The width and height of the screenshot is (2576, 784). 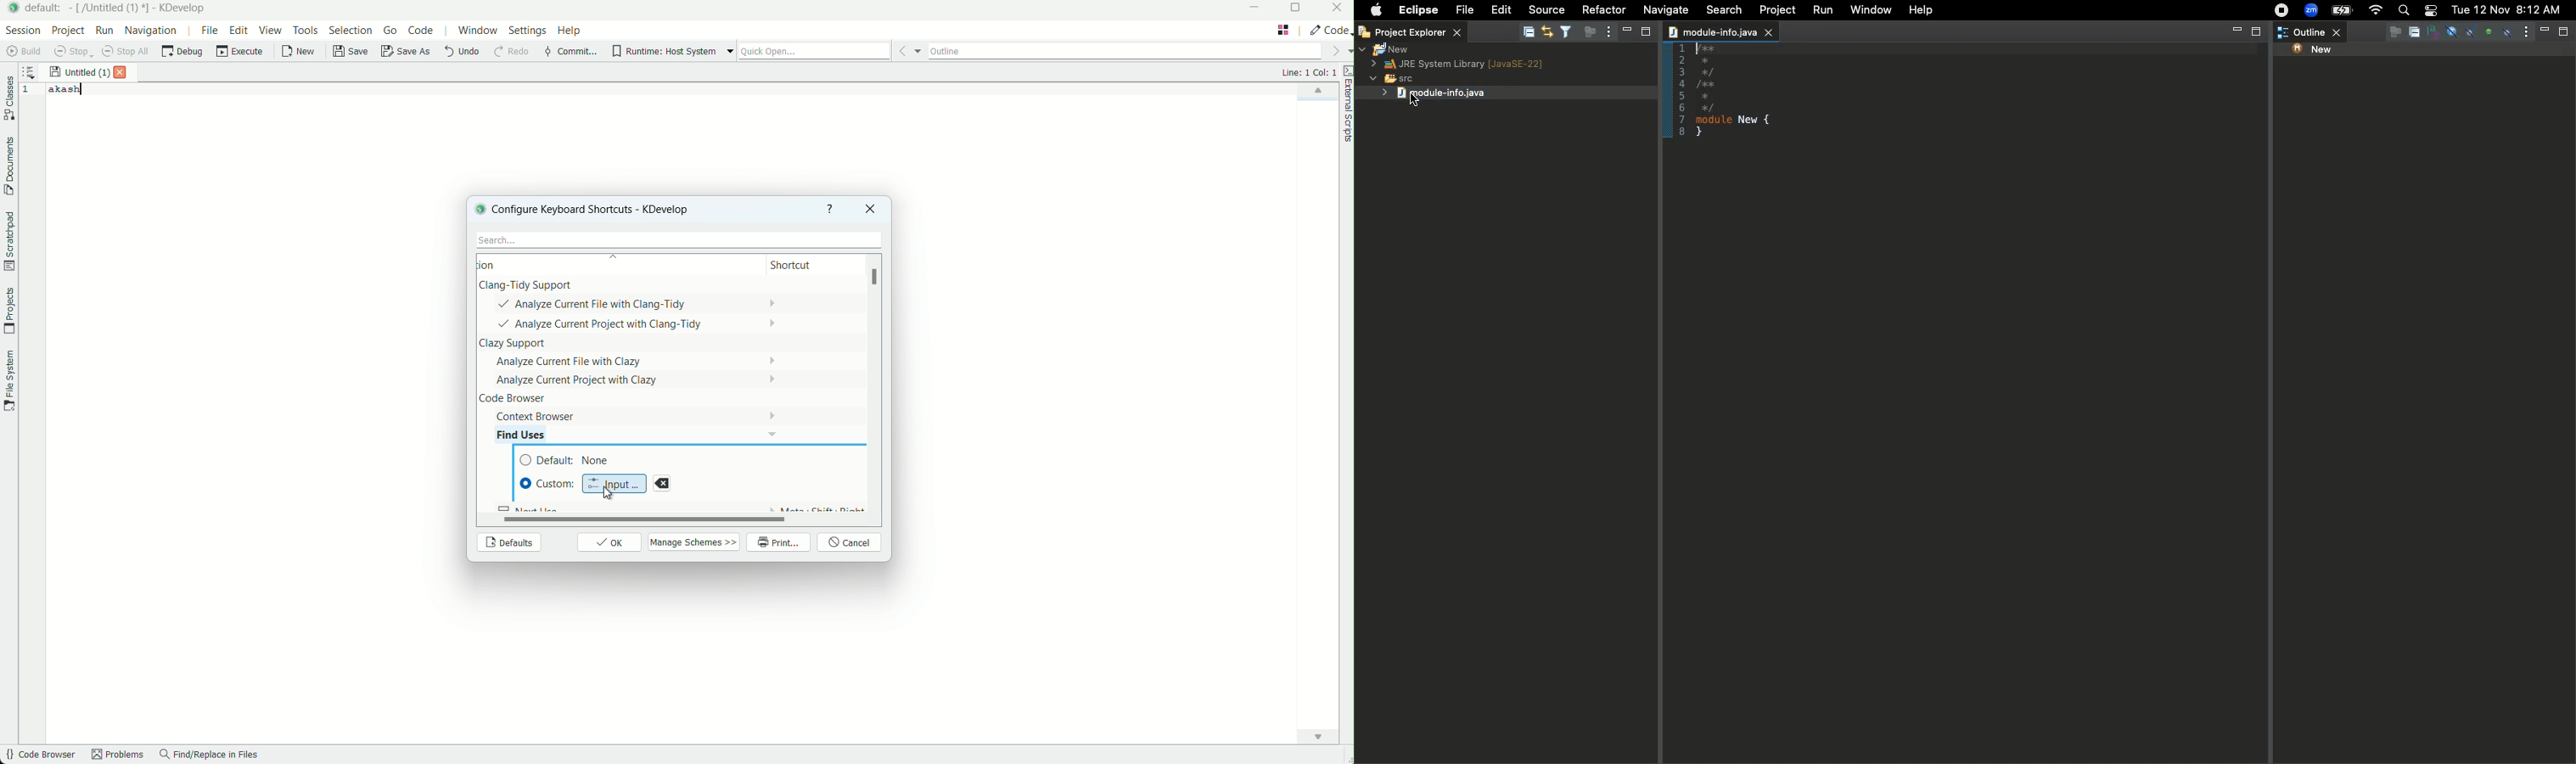 What do you see at coordinates (2528, 32) in the screenshot?
I see `Options` at bounding box center [2528, 32].